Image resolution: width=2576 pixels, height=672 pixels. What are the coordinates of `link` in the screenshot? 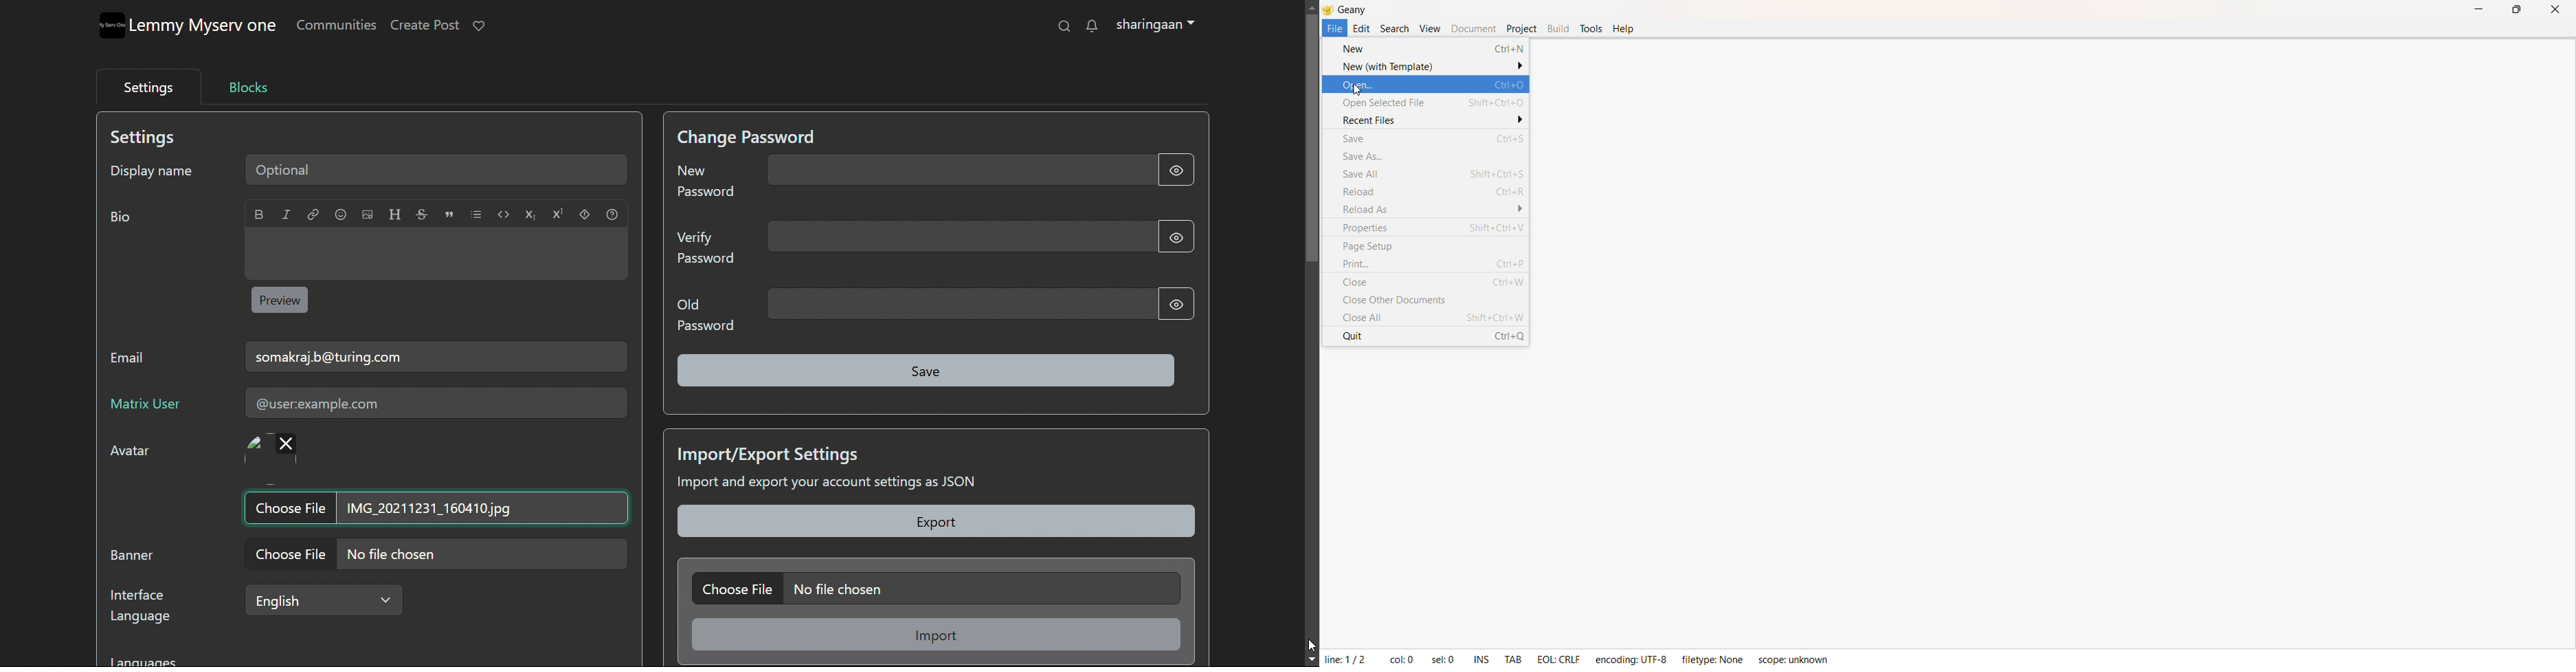 It's located at (313, 214).